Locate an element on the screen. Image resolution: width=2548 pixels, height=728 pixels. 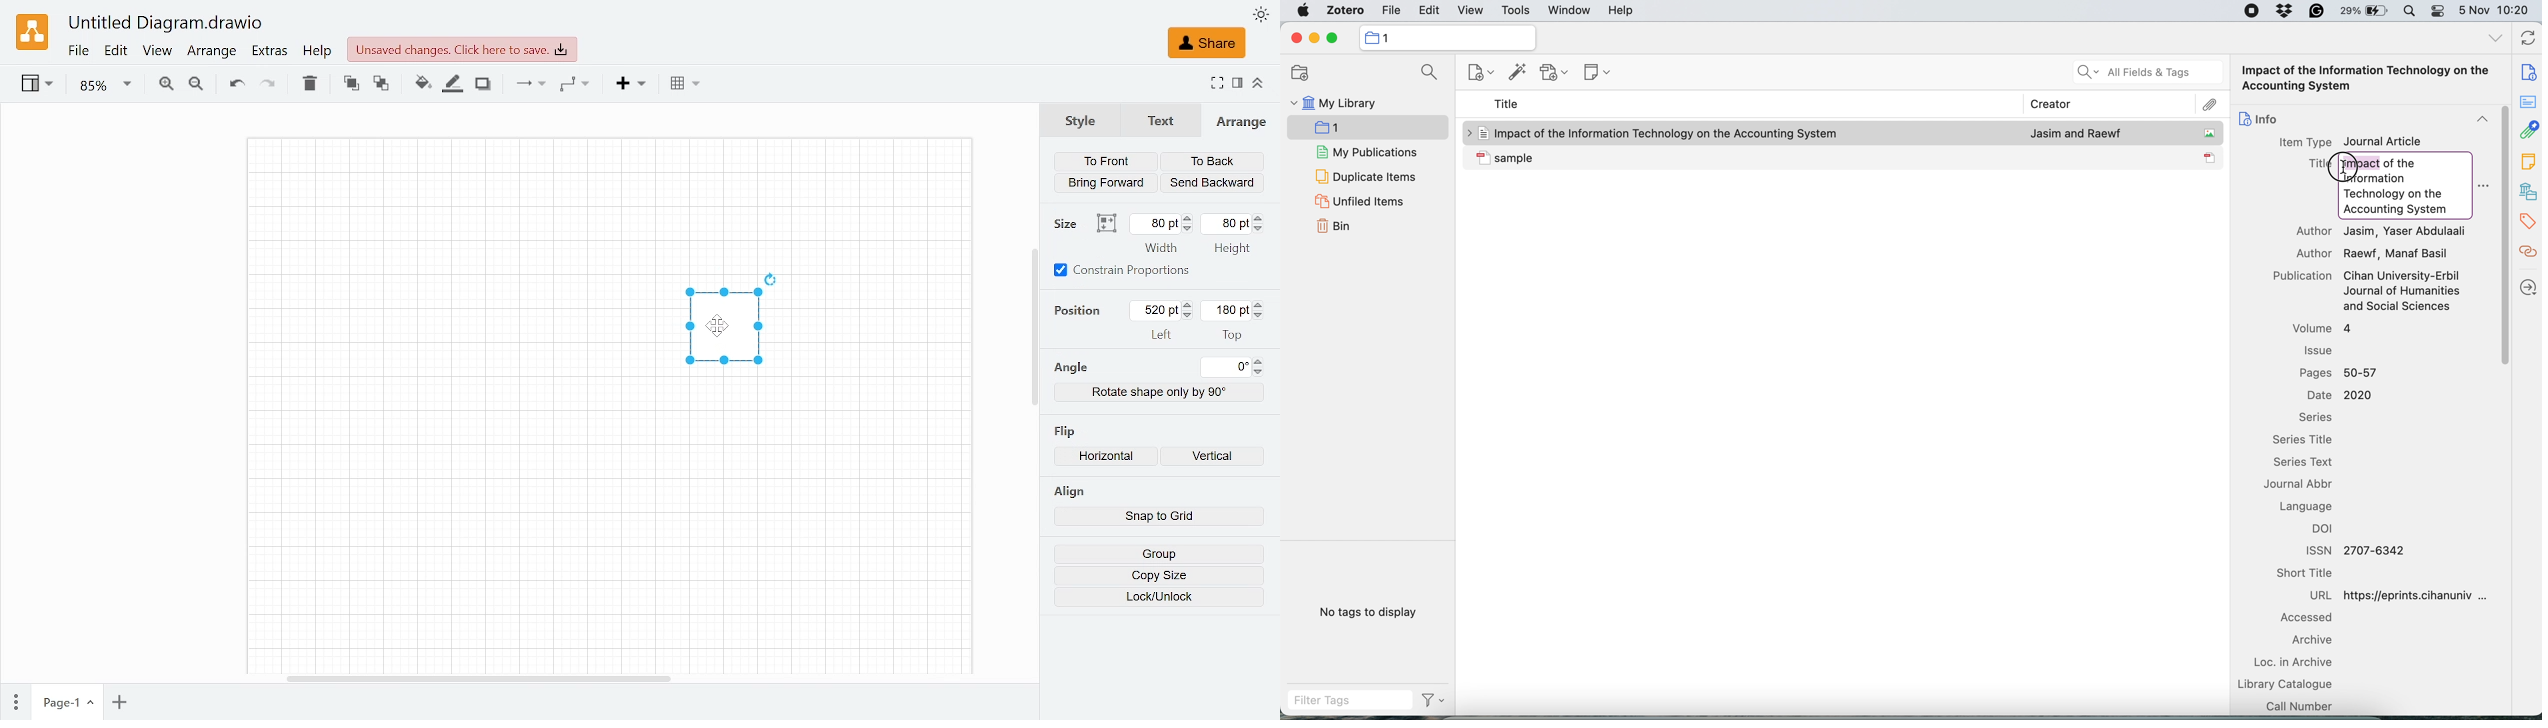
icon is located at coordinates (1371, 38).